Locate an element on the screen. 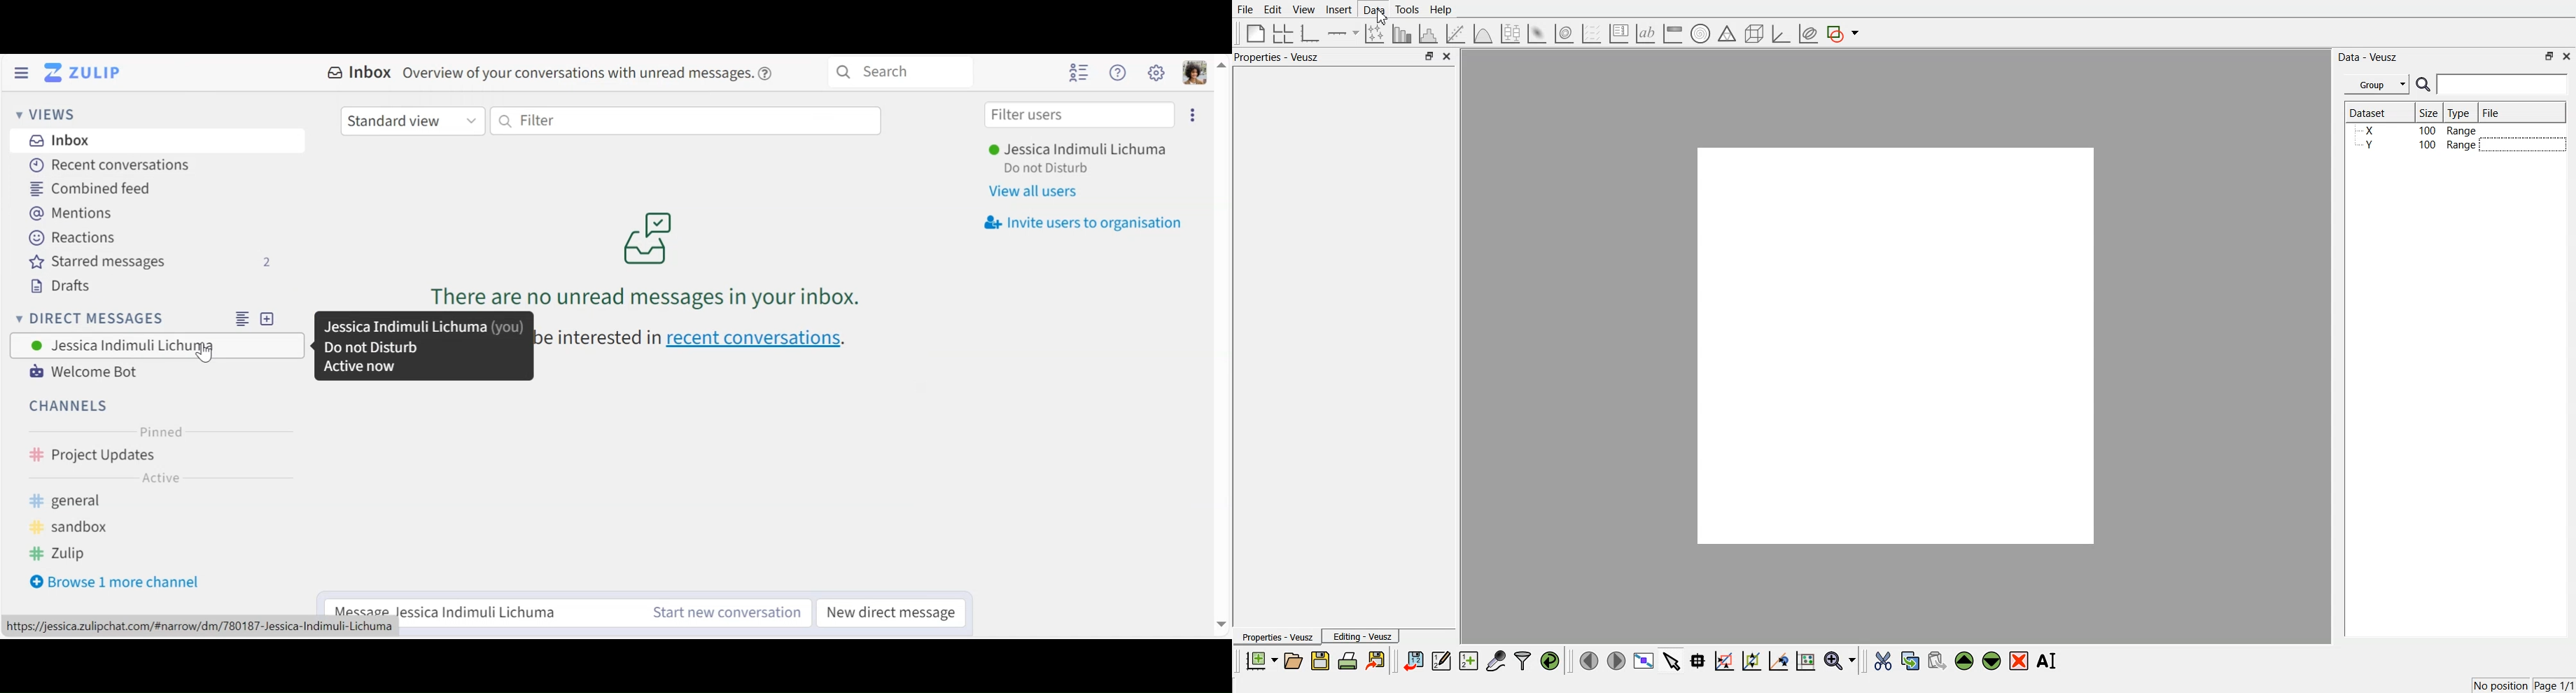 This screenshot has width=2576, height=700. sandbox is located at coordinates (84, 527).